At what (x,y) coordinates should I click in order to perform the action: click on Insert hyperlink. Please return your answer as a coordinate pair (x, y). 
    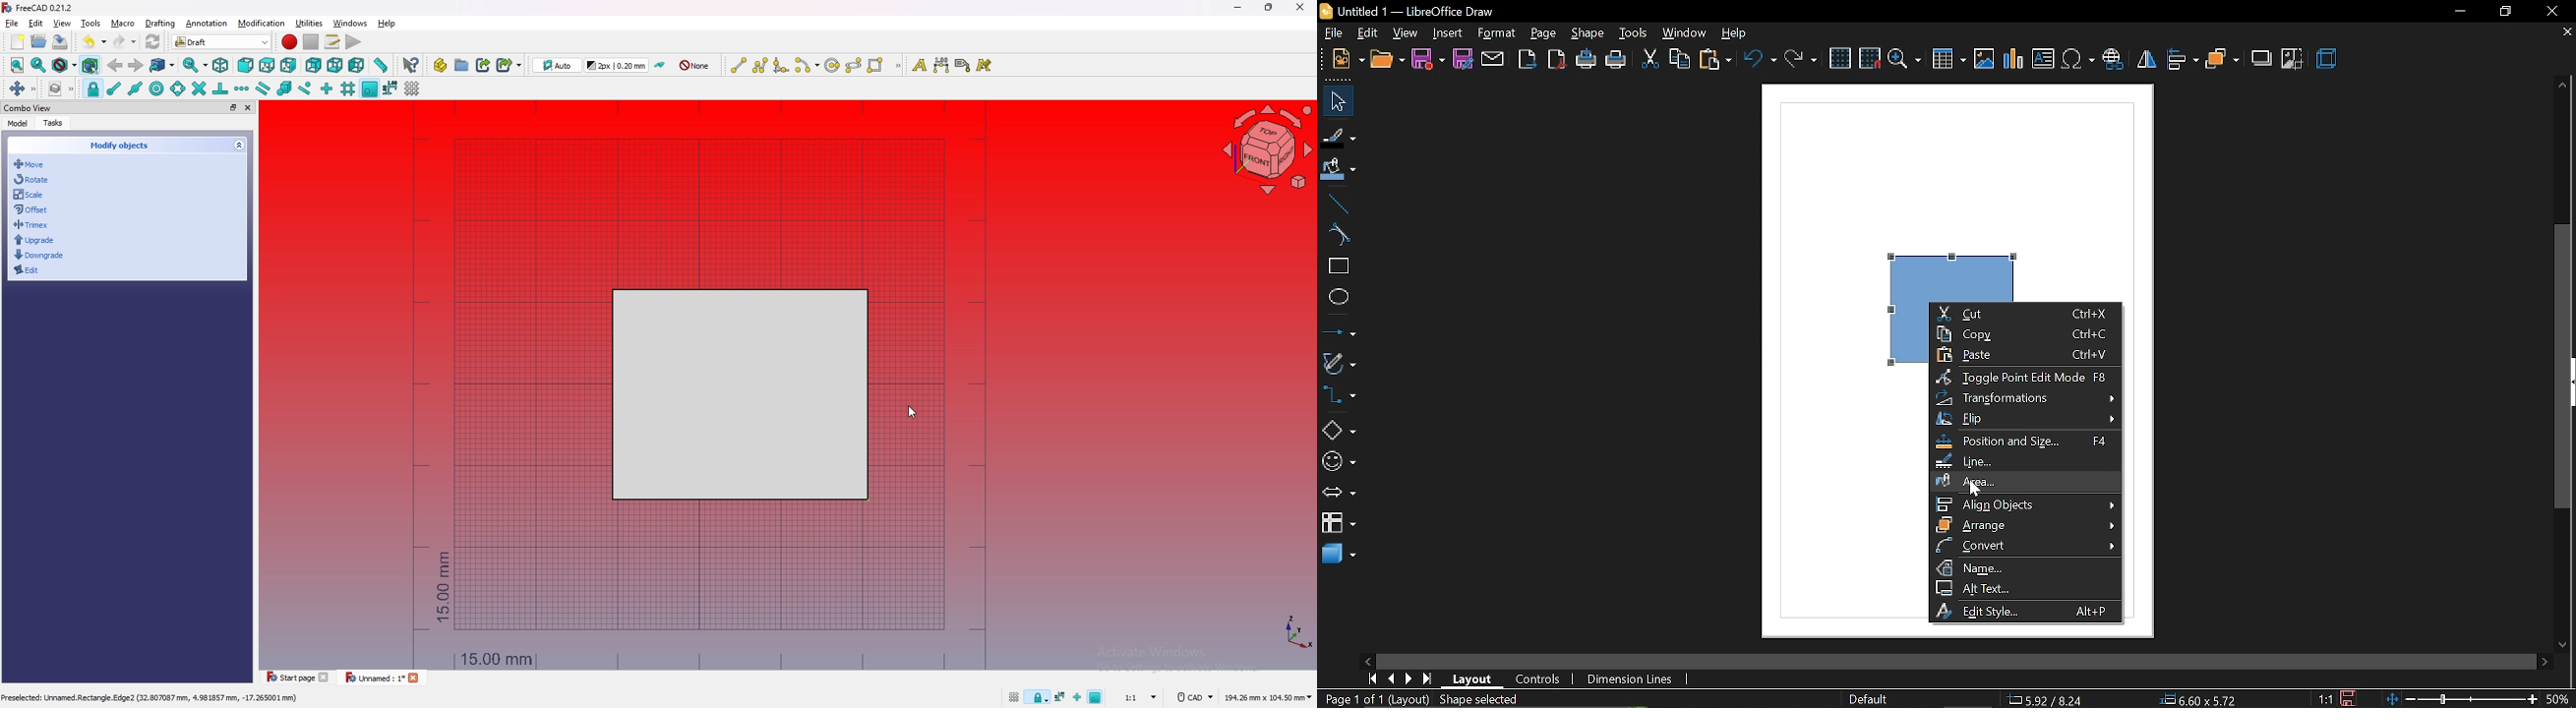
    Looking at the image, I should click on (2114, 61).